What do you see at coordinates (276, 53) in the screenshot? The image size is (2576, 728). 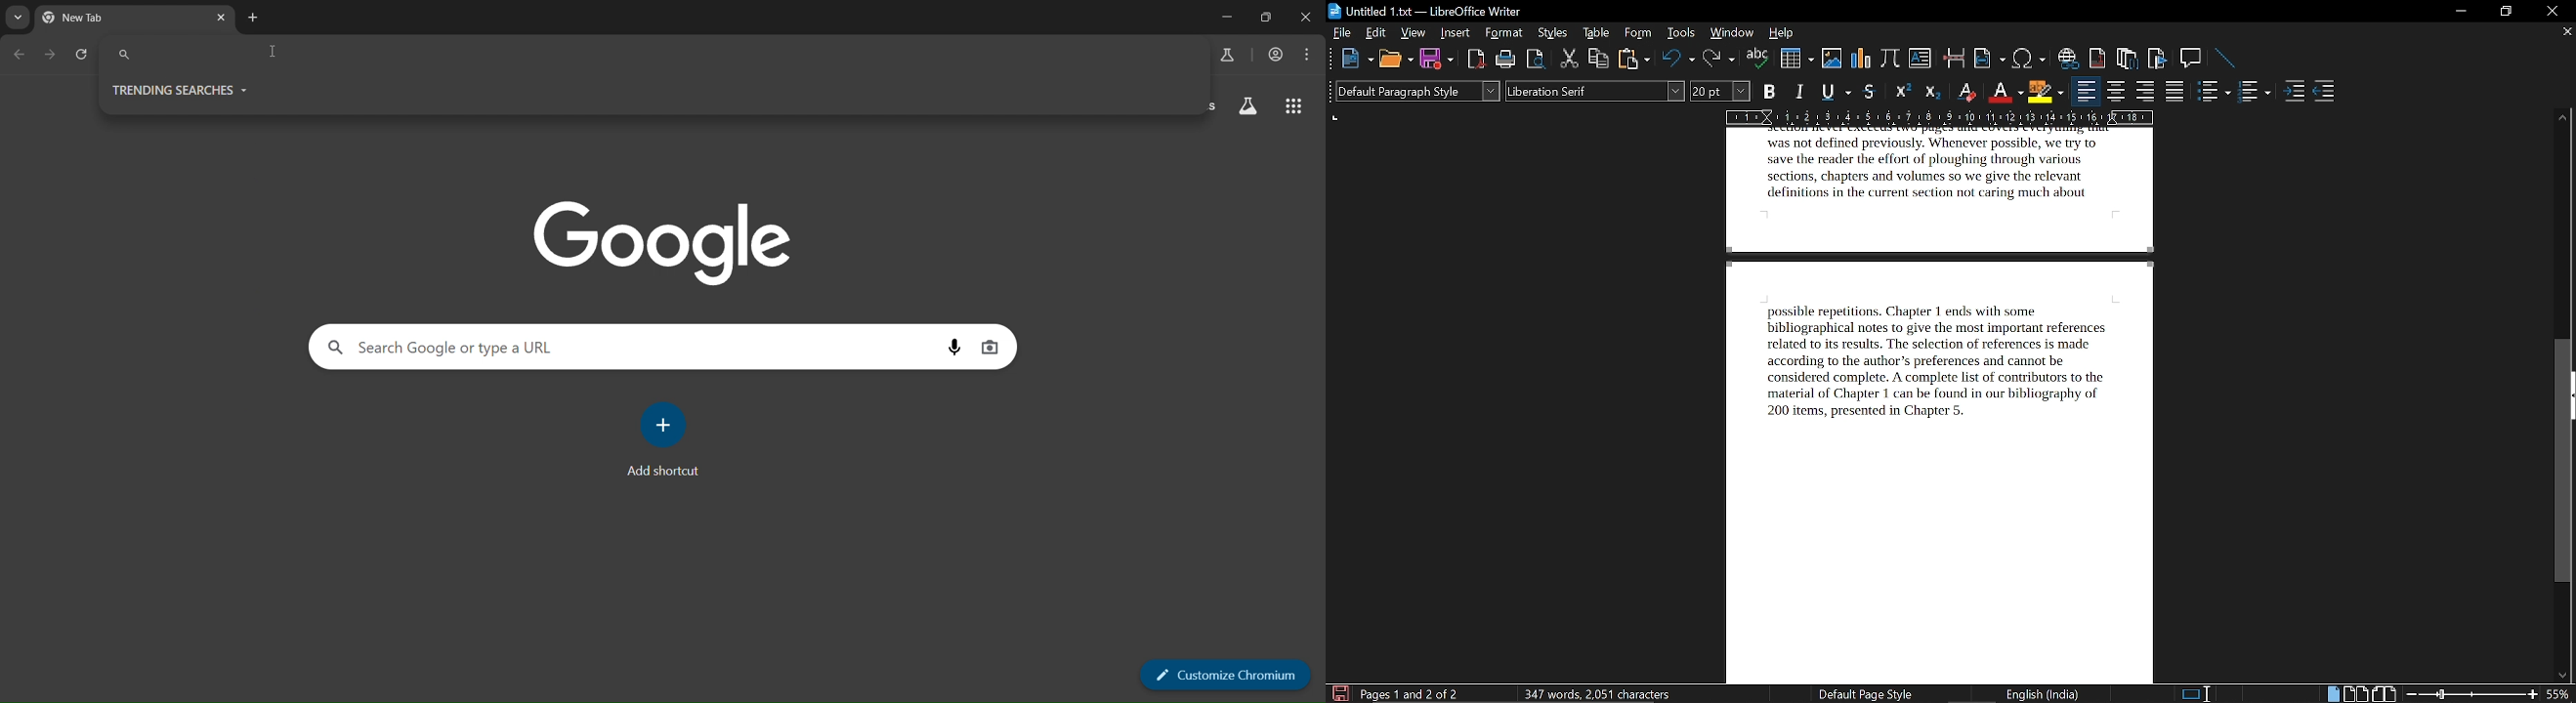 I see `cursor` at bounding box center [276, 53].